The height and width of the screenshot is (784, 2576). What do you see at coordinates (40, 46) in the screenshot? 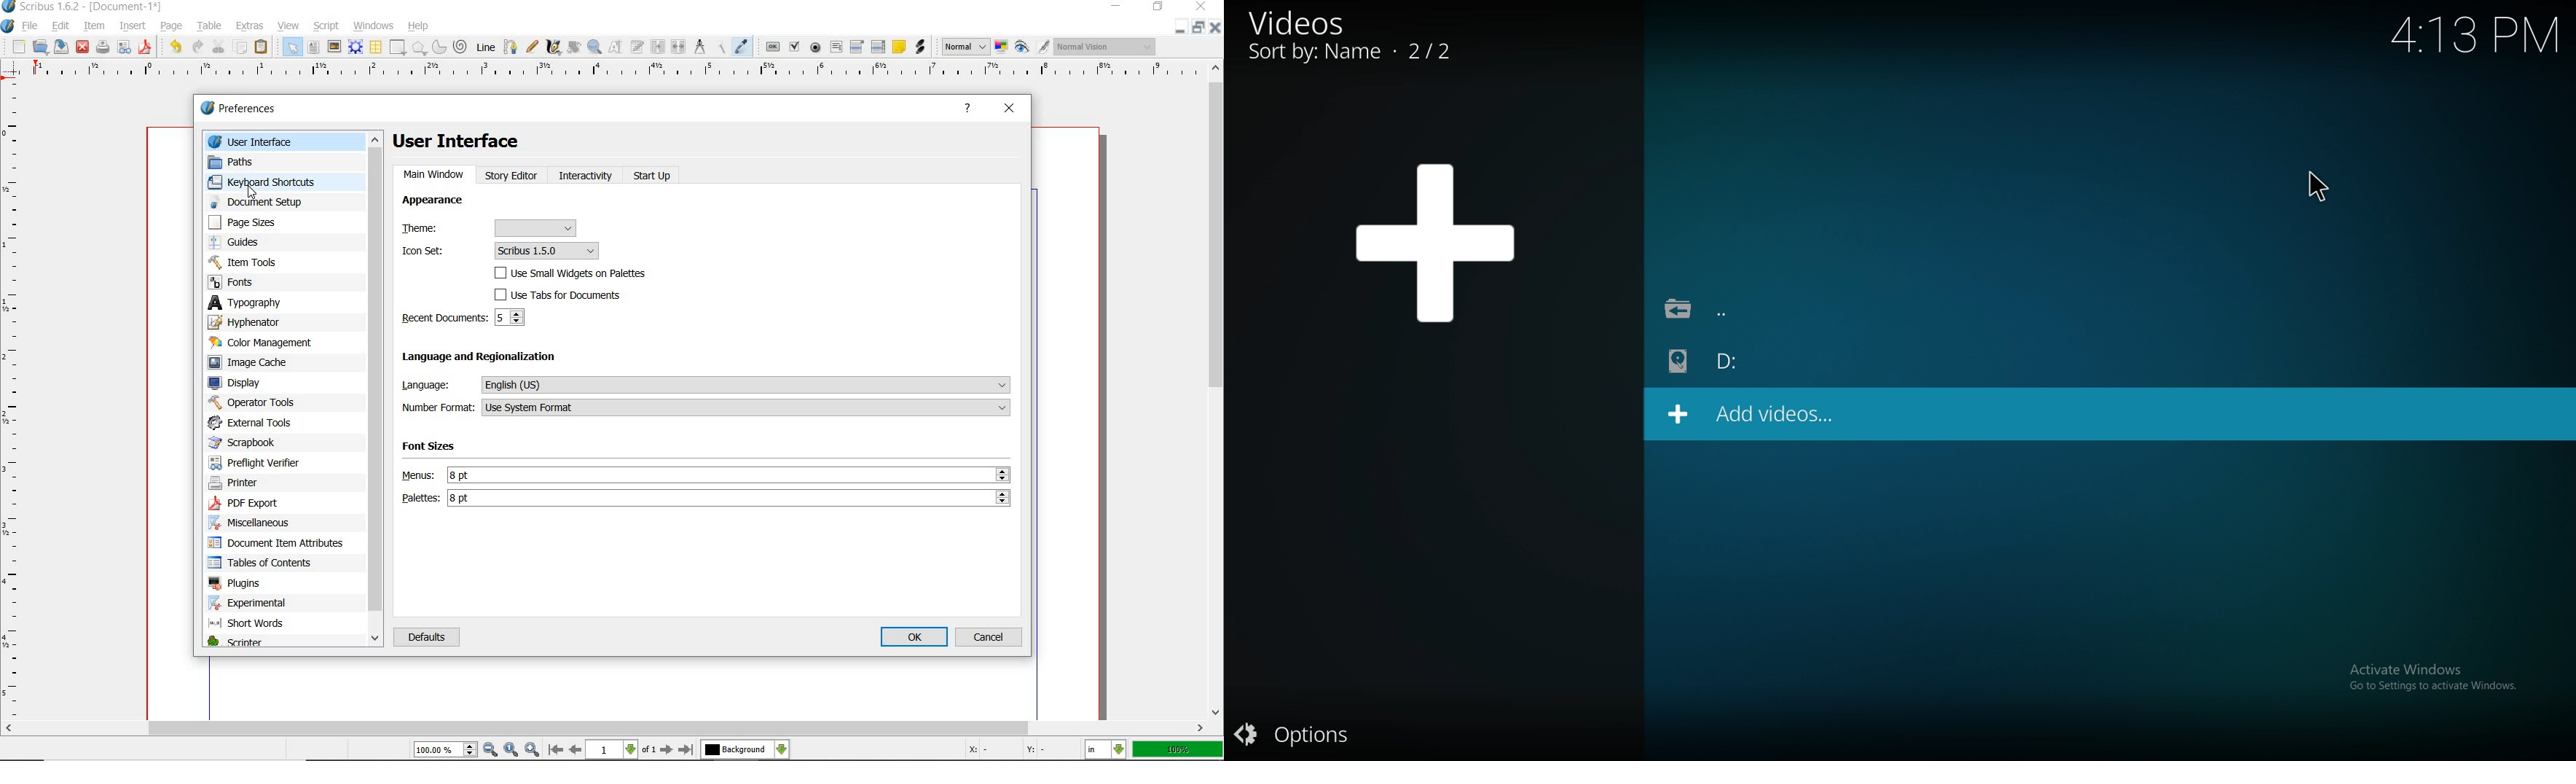
I see `open` at bounding box center [40, 46].